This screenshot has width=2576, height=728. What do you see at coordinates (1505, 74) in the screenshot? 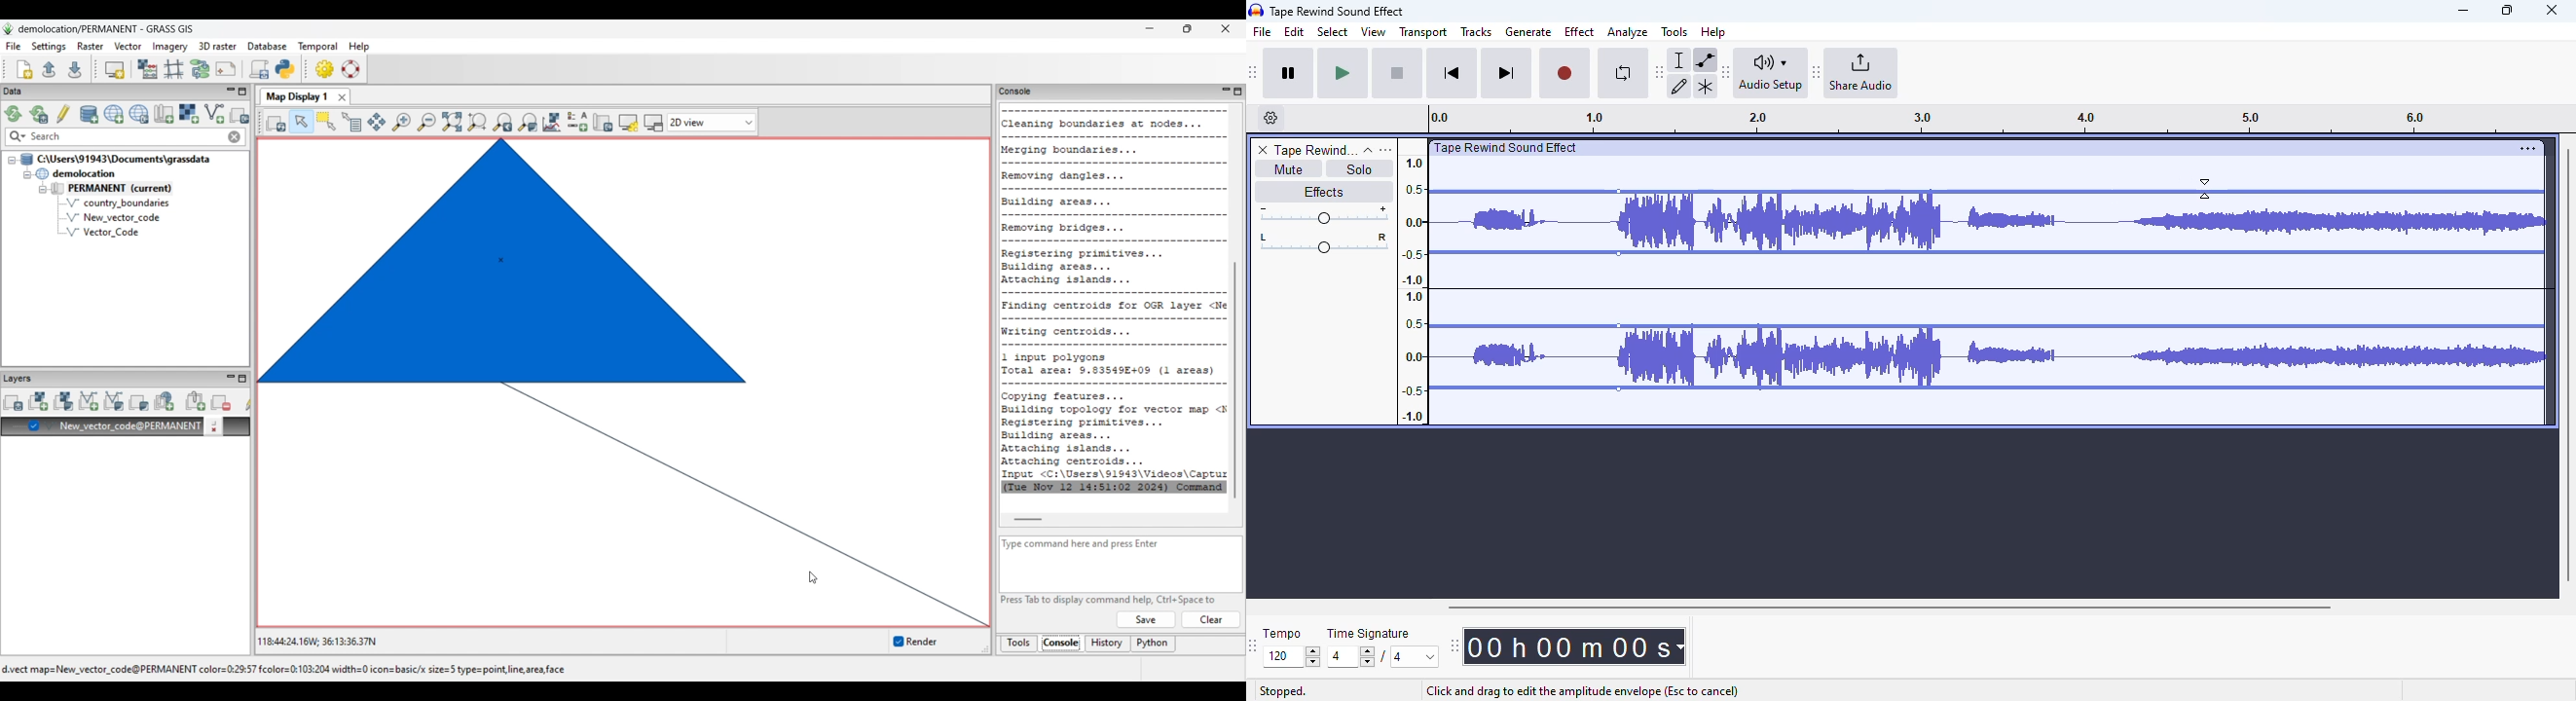
I see `skip to end` at bounding box center [1505, 74].